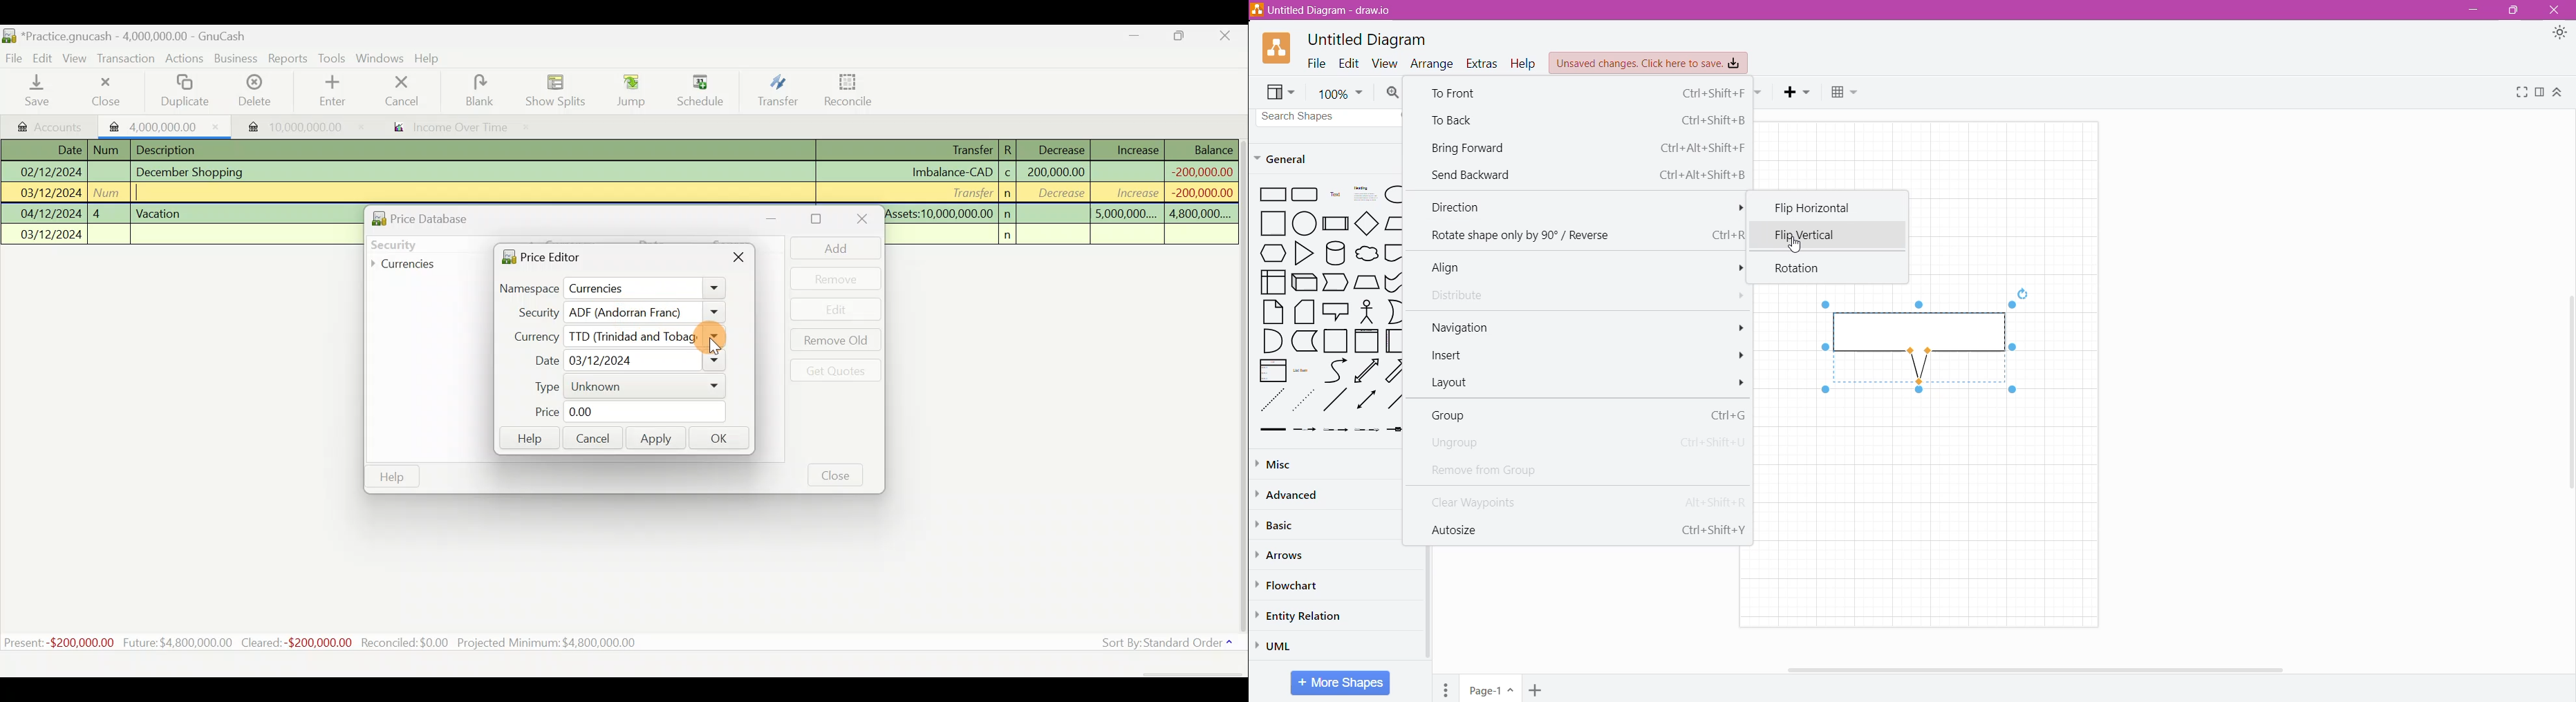 The height and width of the screenshot is (728, 2576). Describe the element at coordinates (109, 150) in the screenshot. I see `num` at that location.